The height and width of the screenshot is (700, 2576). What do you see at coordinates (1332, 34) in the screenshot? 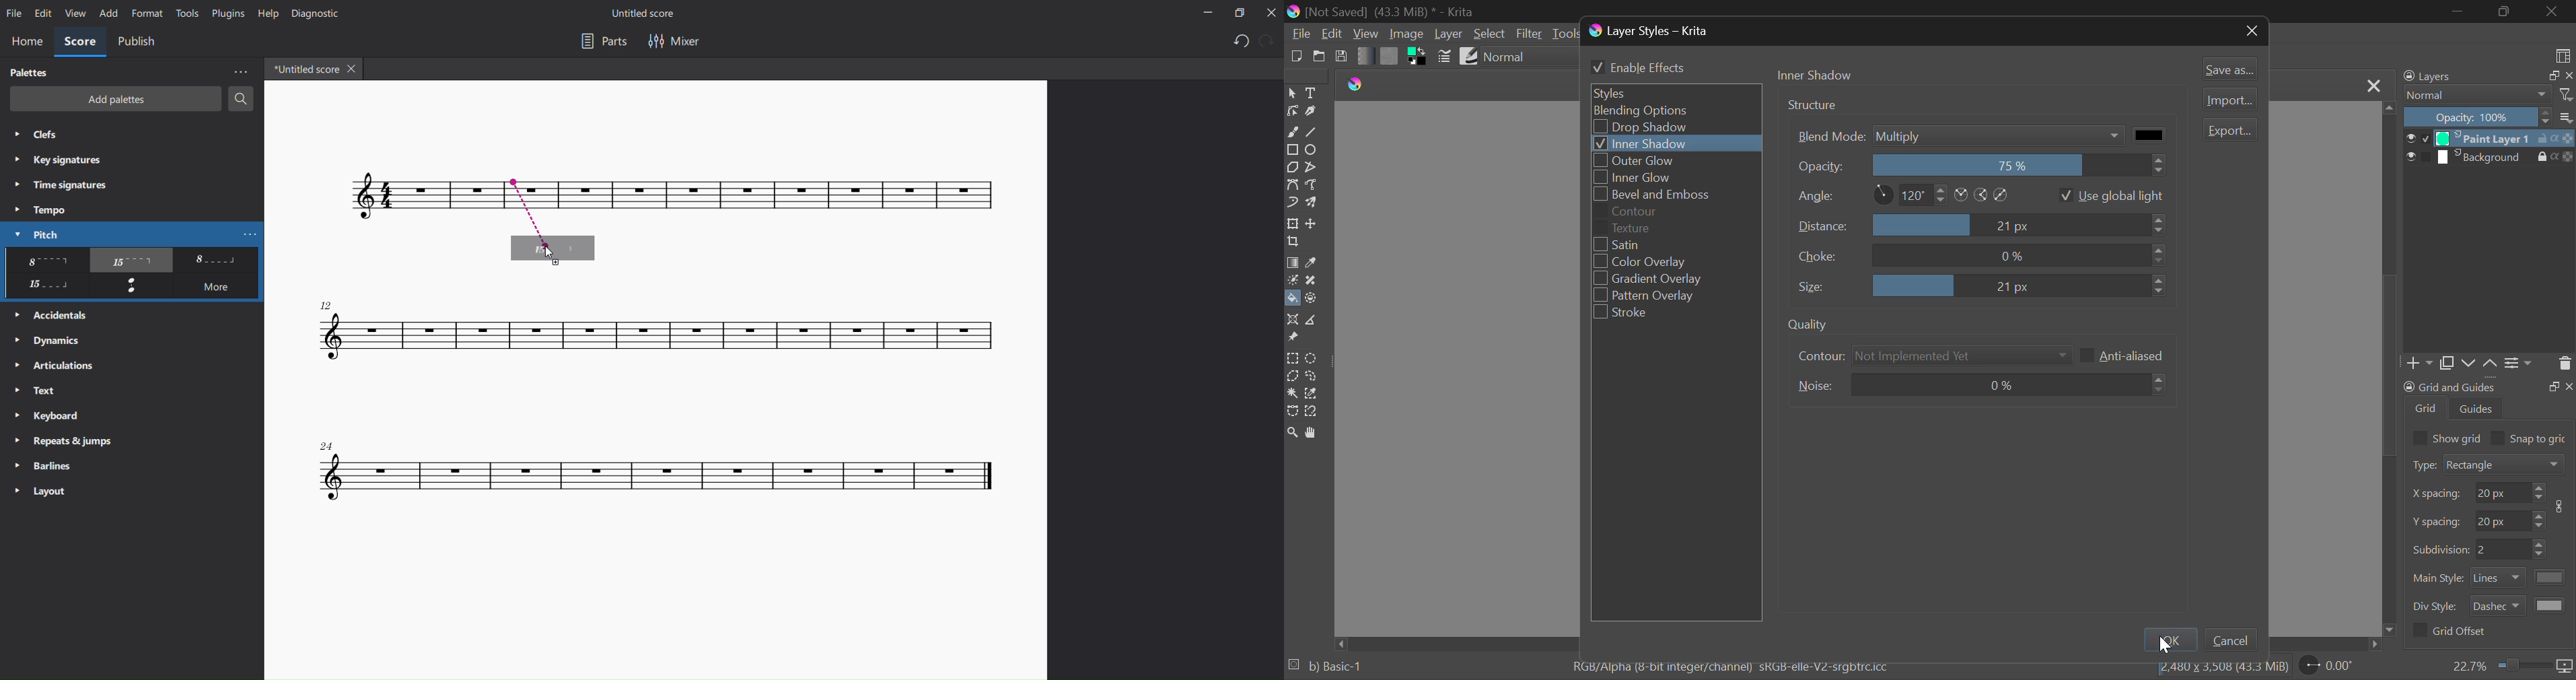
I see `Edit` at bounding box center [1332, 34].